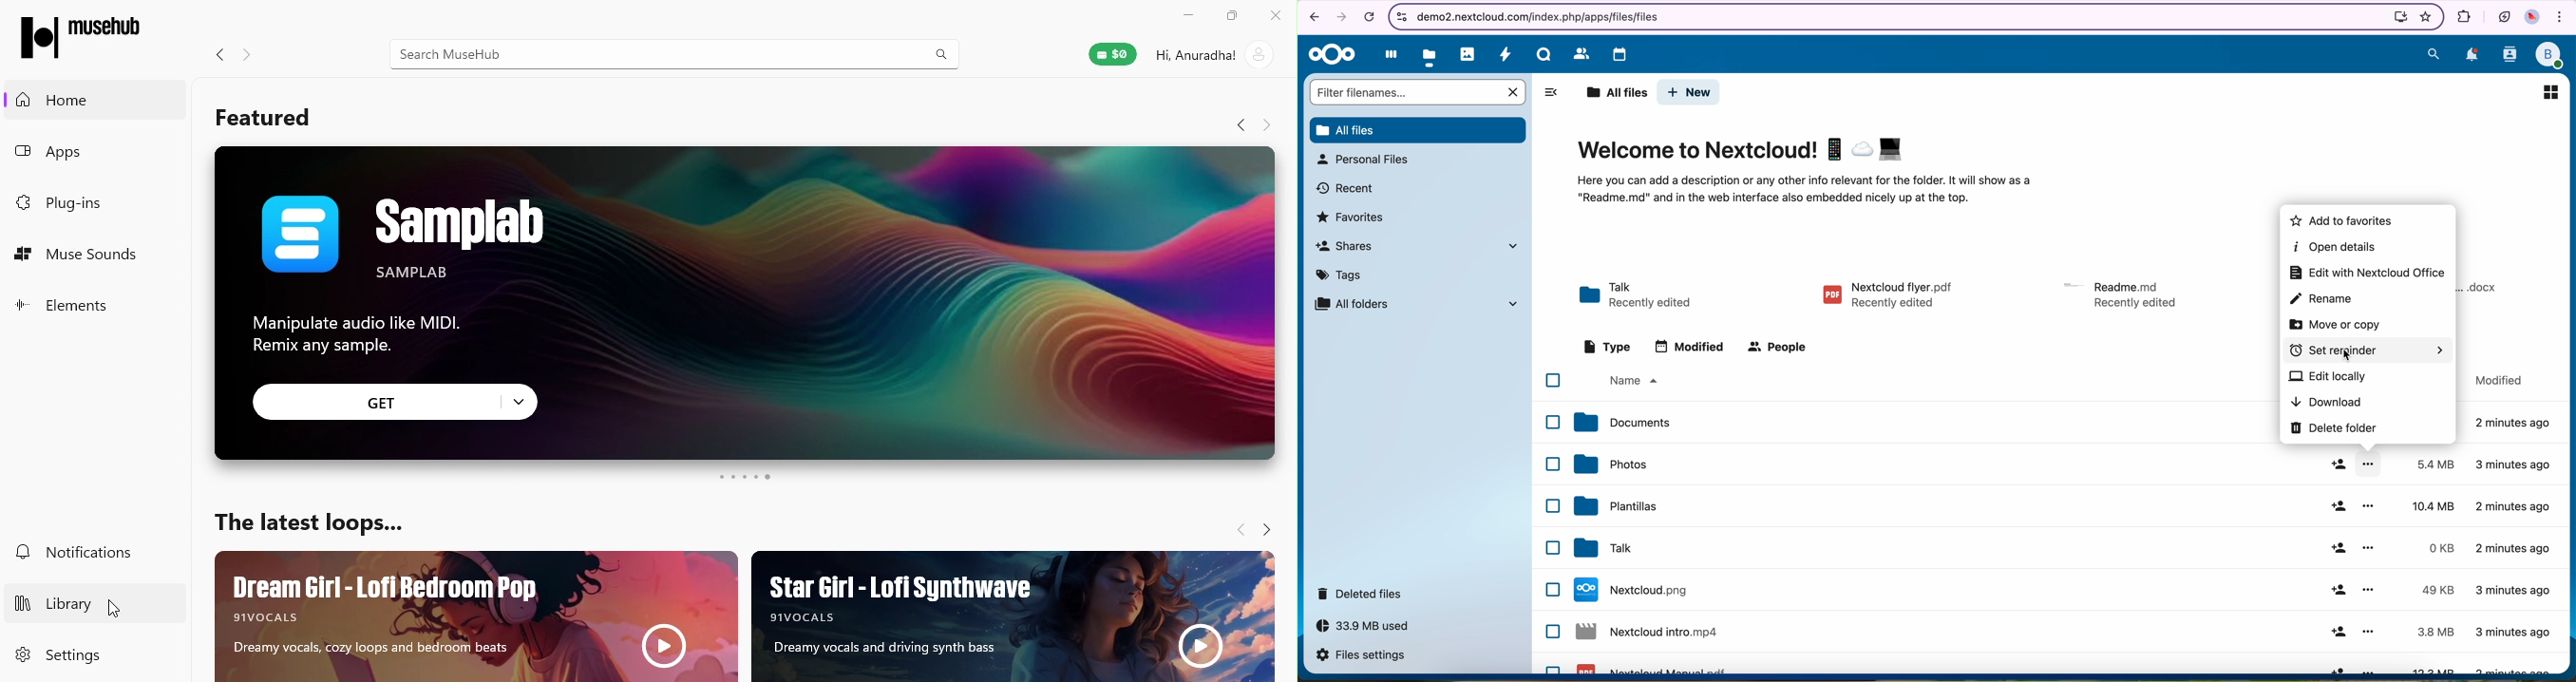 This screenshot has height=700, width=2576. What do you see at coordinates (1468, 54) in the screenshot?
I see `photos` at bounding box center [1468, 54].